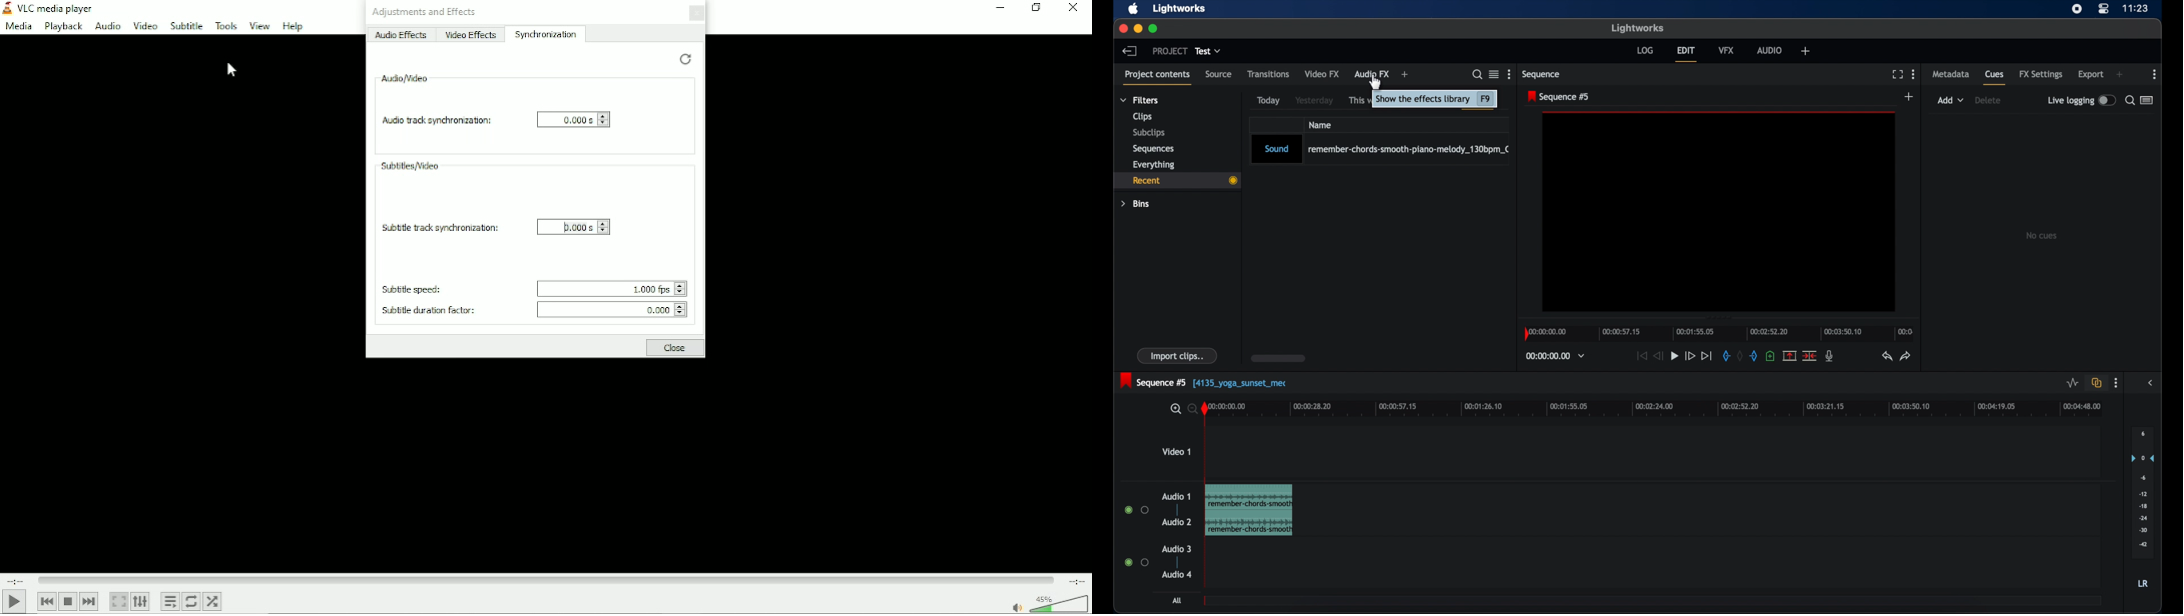 The image size is (2184, 616). Describe the element at coordinates (1726, 50) in the screenshot. I see `vfx` at that location.